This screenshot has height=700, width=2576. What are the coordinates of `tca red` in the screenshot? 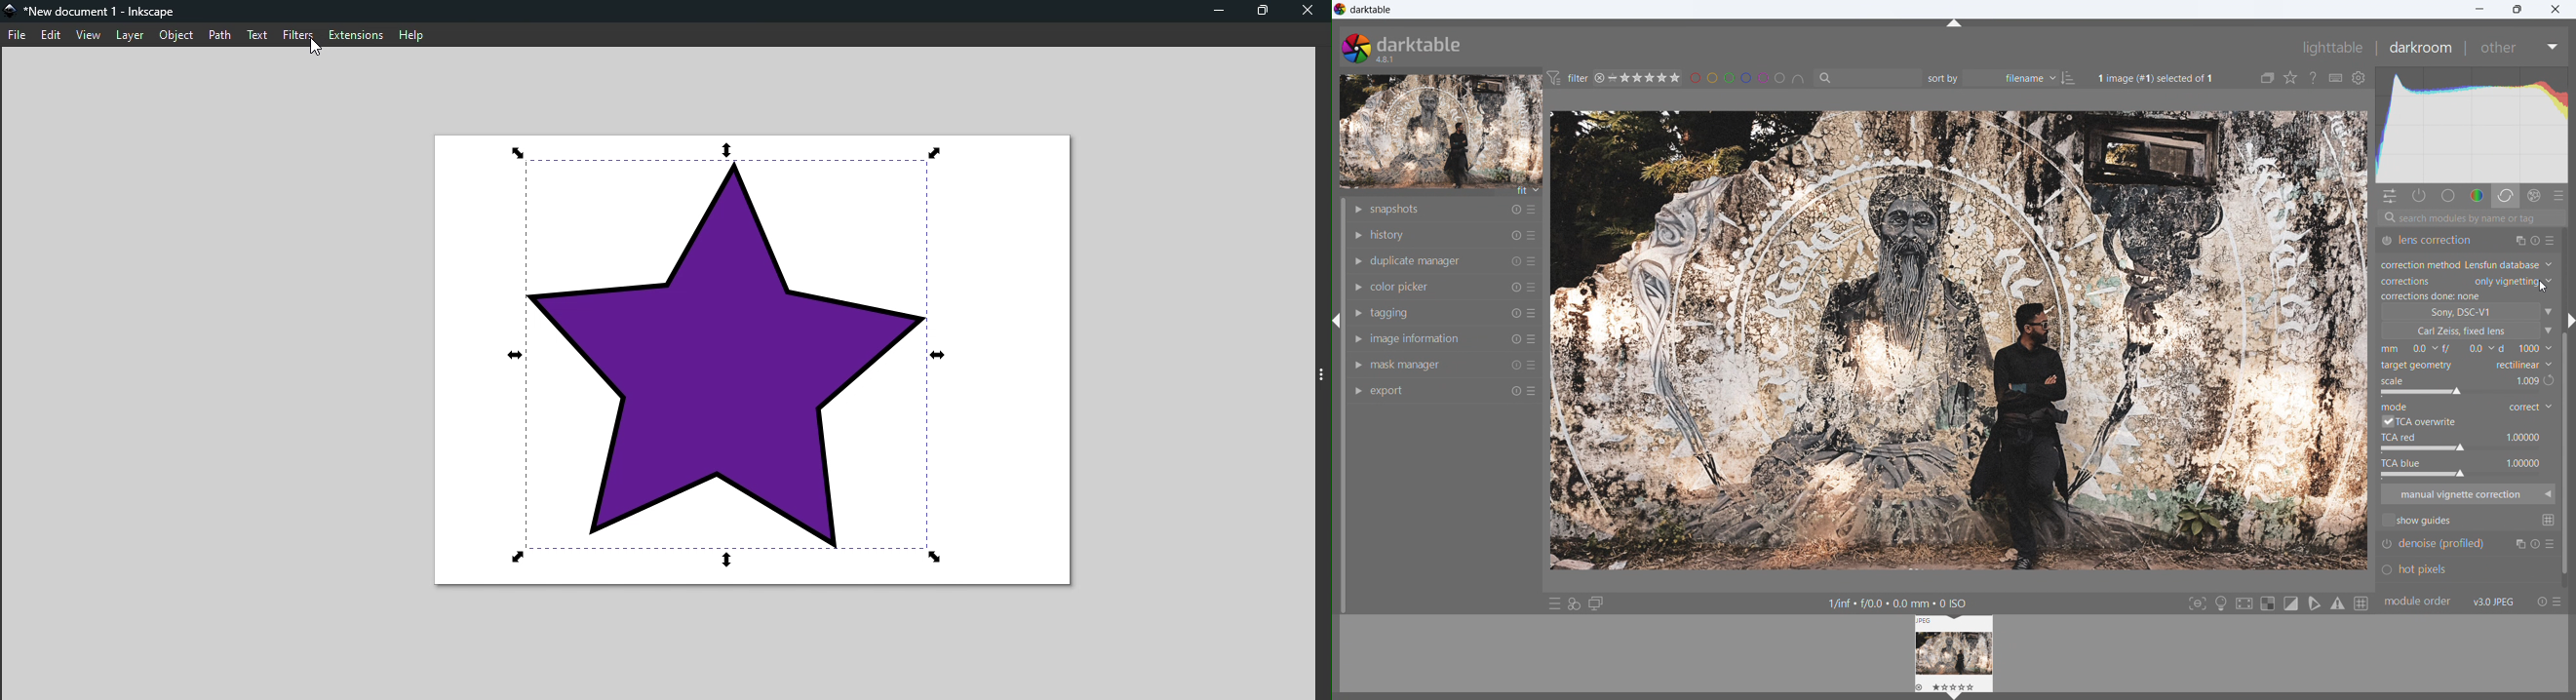 It's located at (2464, 443).